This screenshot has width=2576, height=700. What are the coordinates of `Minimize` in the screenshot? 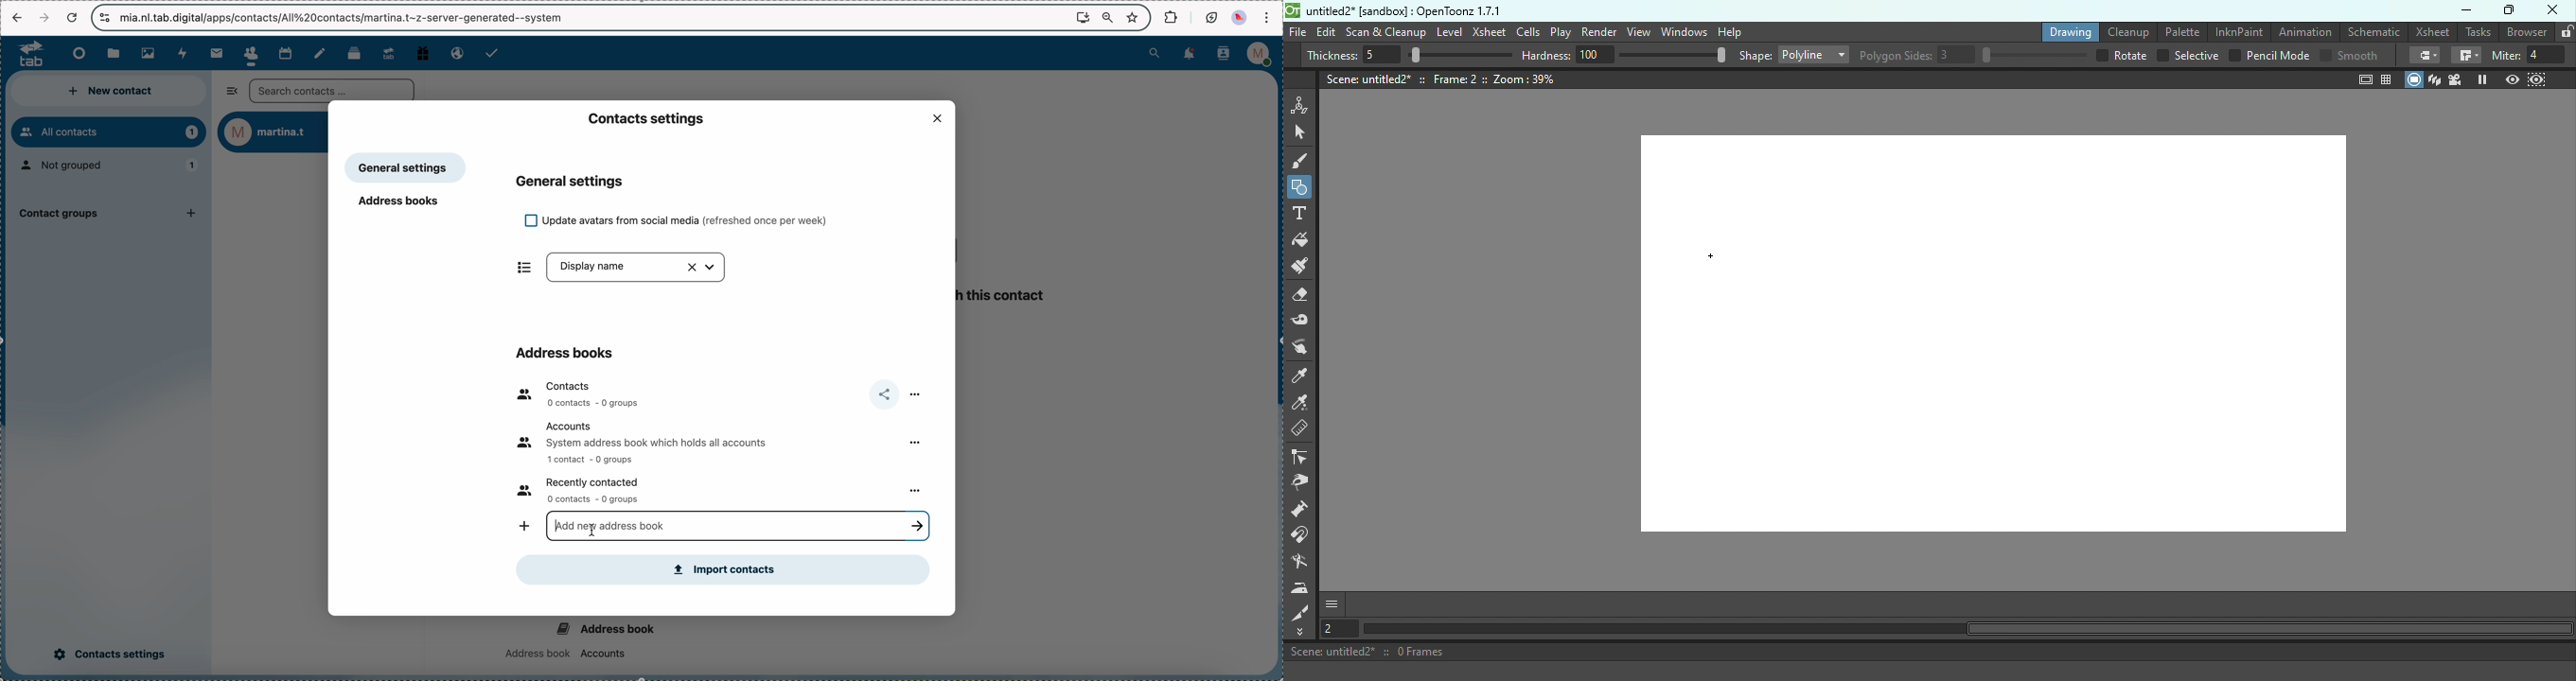 It's located at (2467, 10).